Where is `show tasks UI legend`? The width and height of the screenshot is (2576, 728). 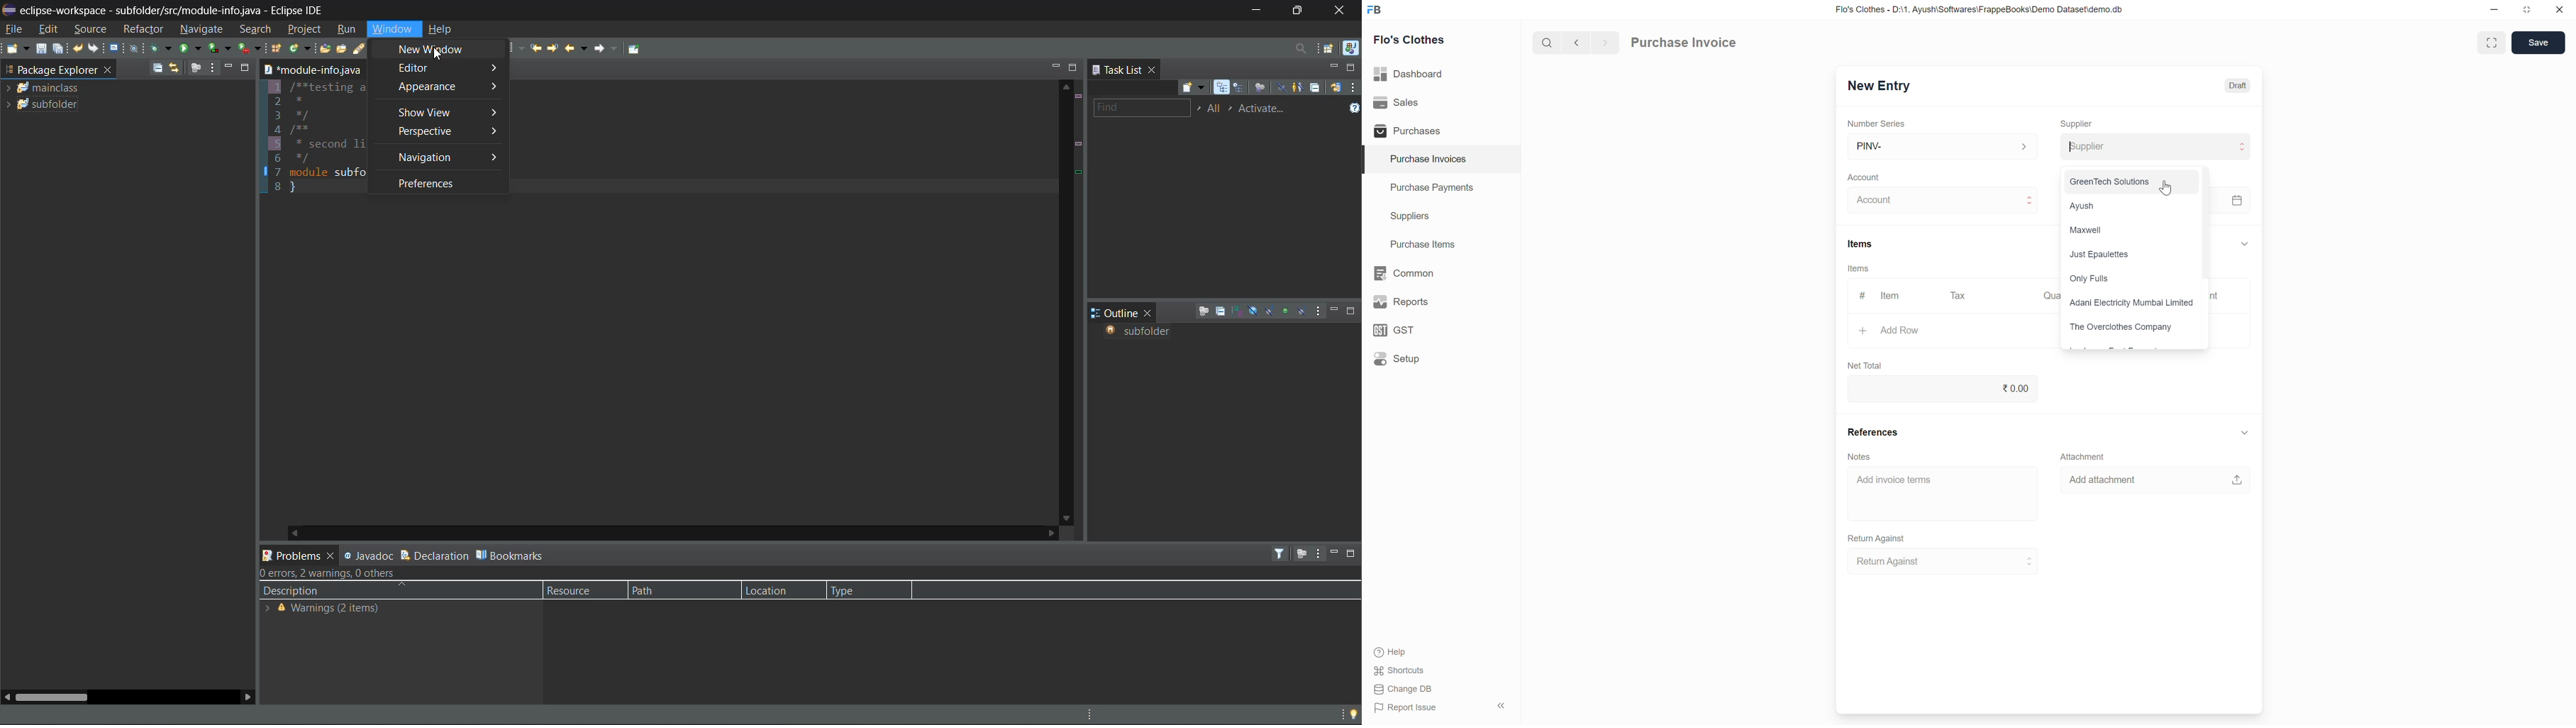 show tasks UI legend is located at coordinates (1349, 111).